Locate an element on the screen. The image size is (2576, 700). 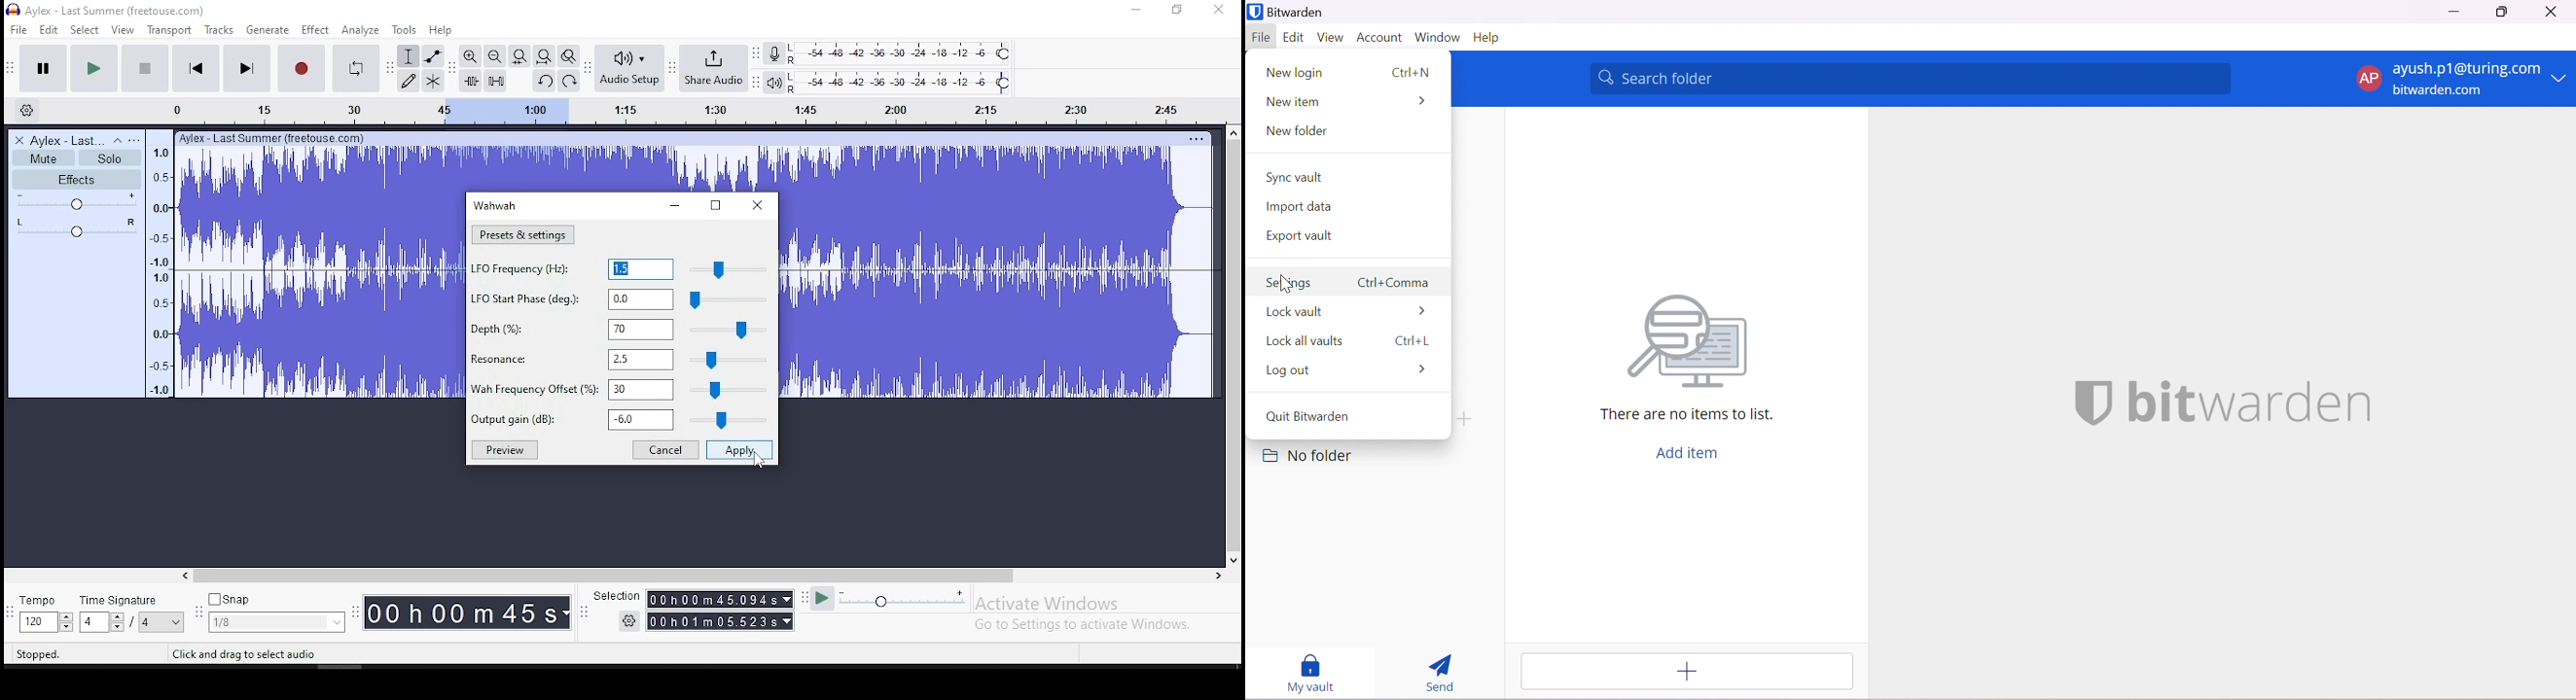
Search folder is located at coordinates (1912, 78).